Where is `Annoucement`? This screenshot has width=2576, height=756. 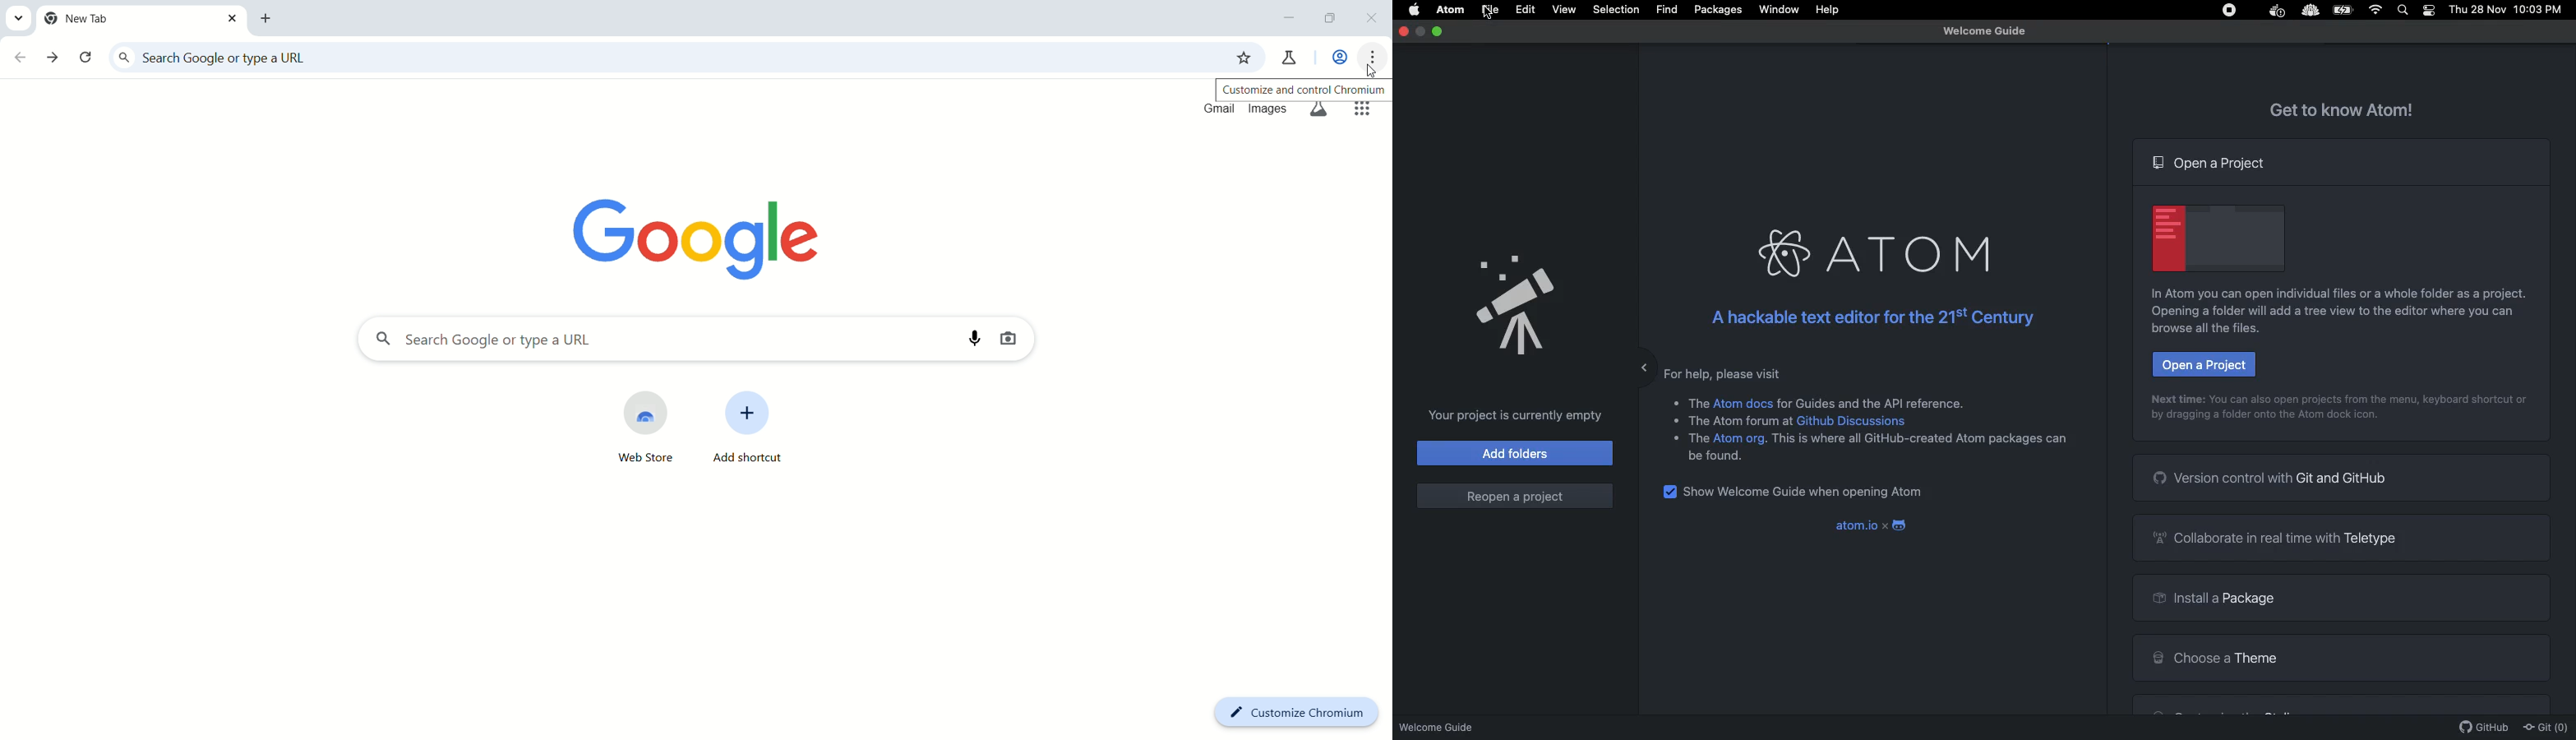 Annoucement is located at coordinates (1499, 300).